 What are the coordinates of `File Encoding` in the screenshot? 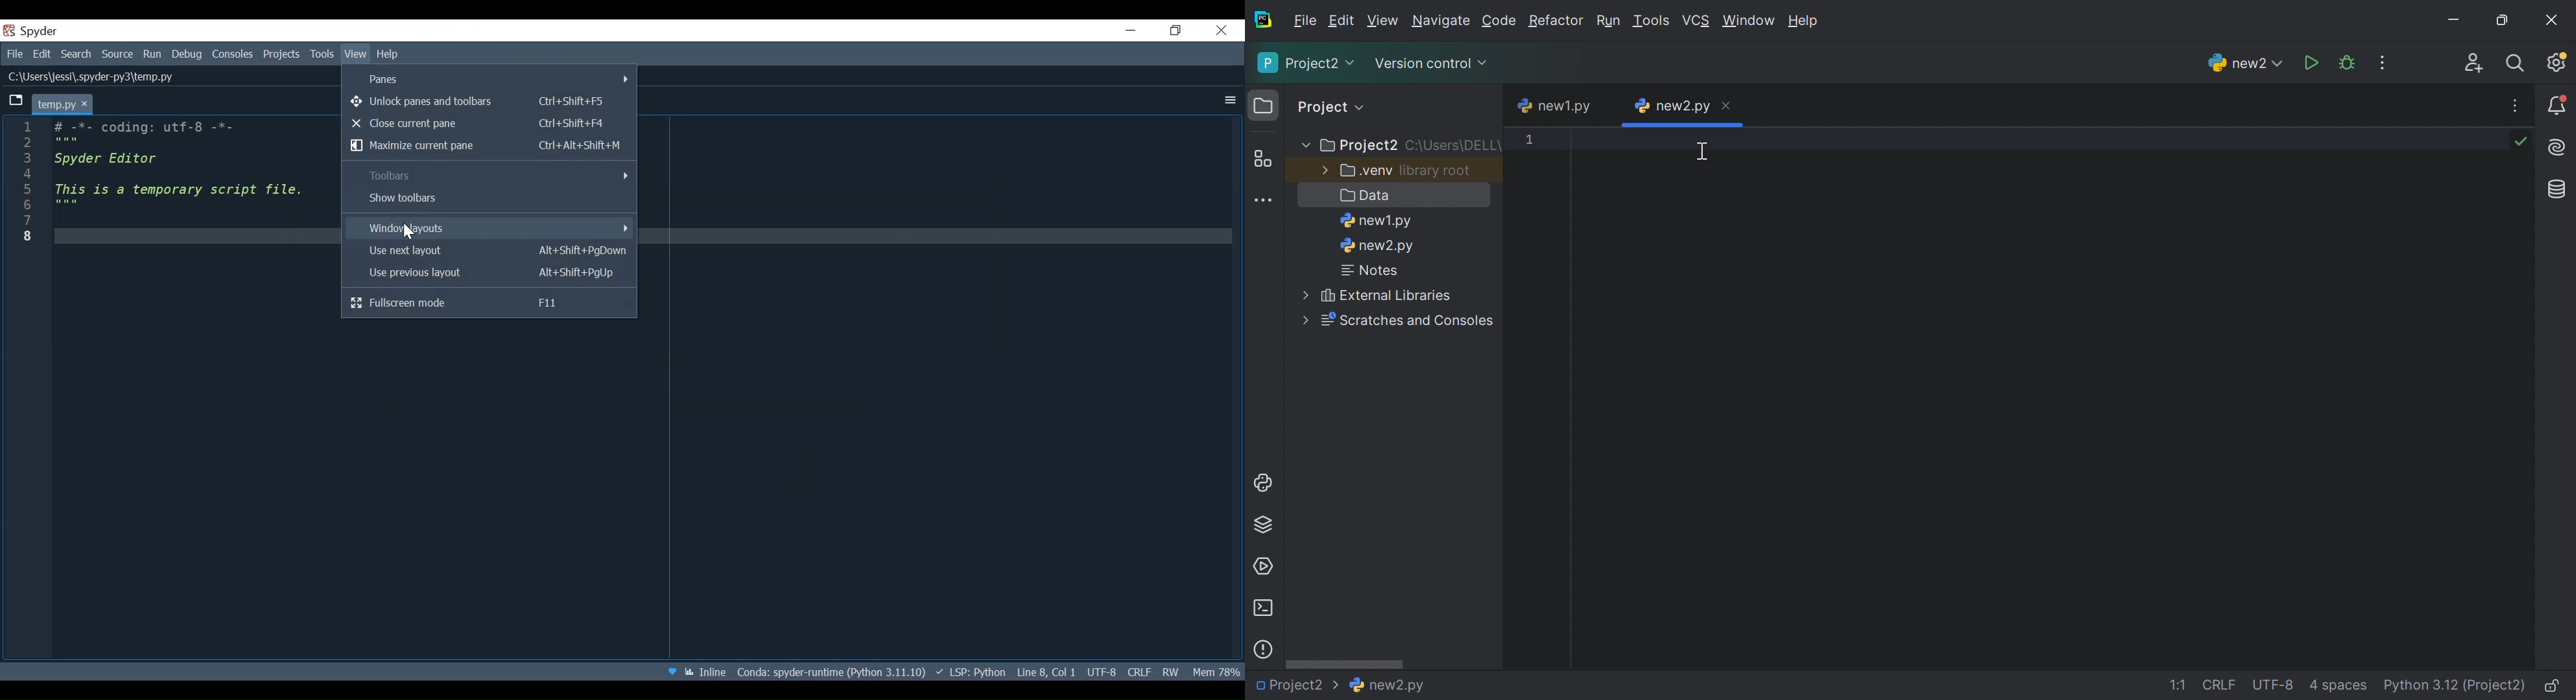 It's located at (1102, 672).